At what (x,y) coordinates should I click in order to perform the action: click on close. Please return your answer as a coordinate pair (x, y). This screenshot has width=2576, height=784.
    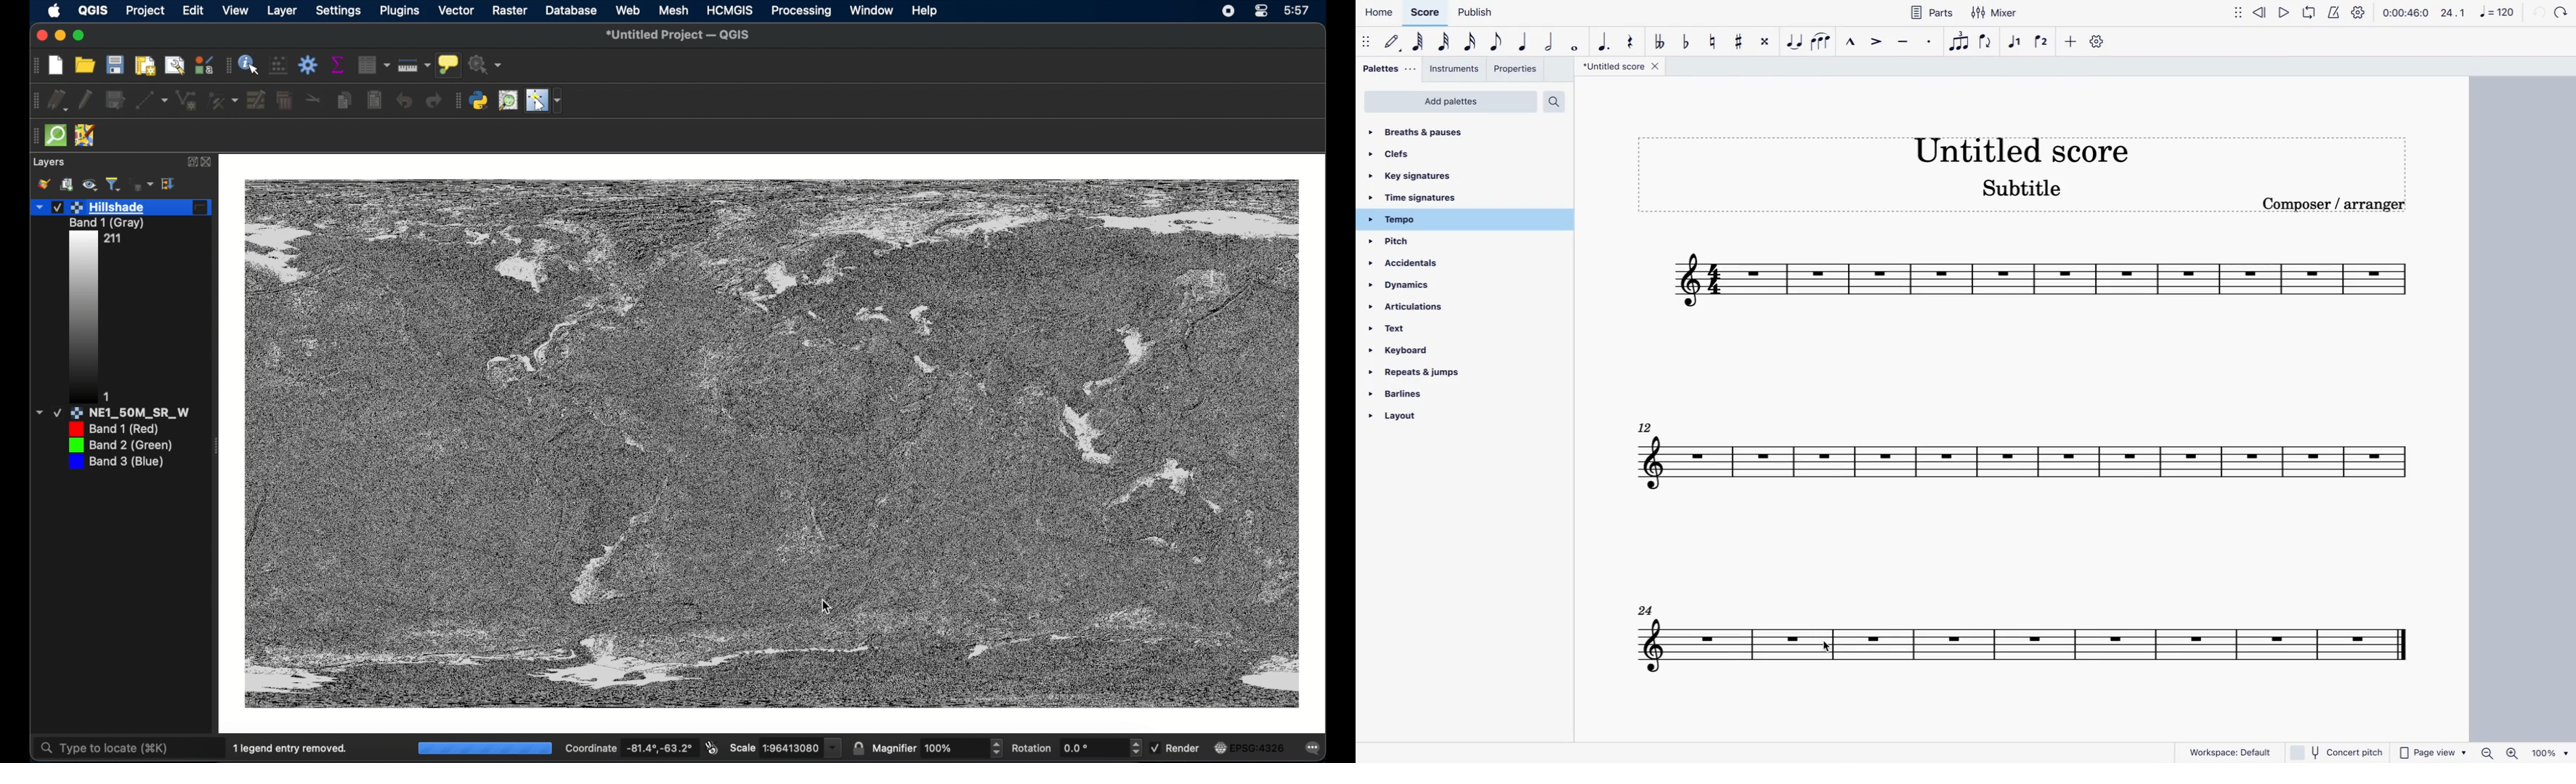
    Looking at the image, I should click on (208, 162).